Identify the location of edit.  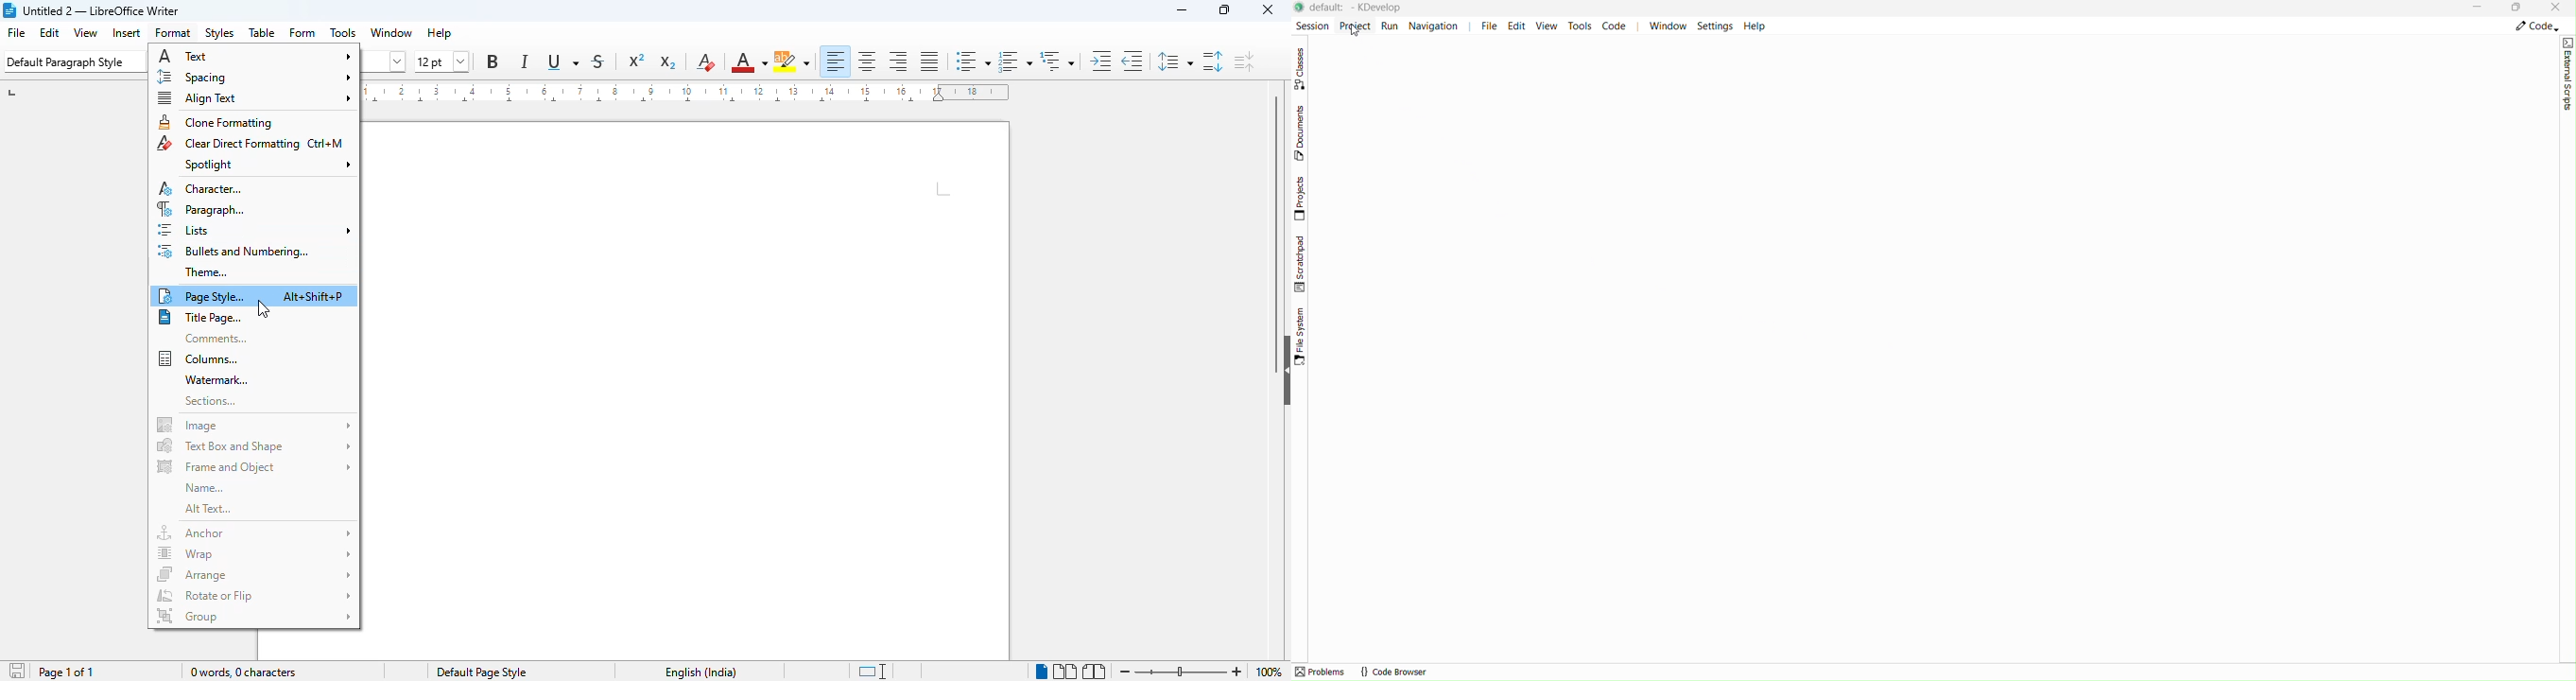
(50, 32).